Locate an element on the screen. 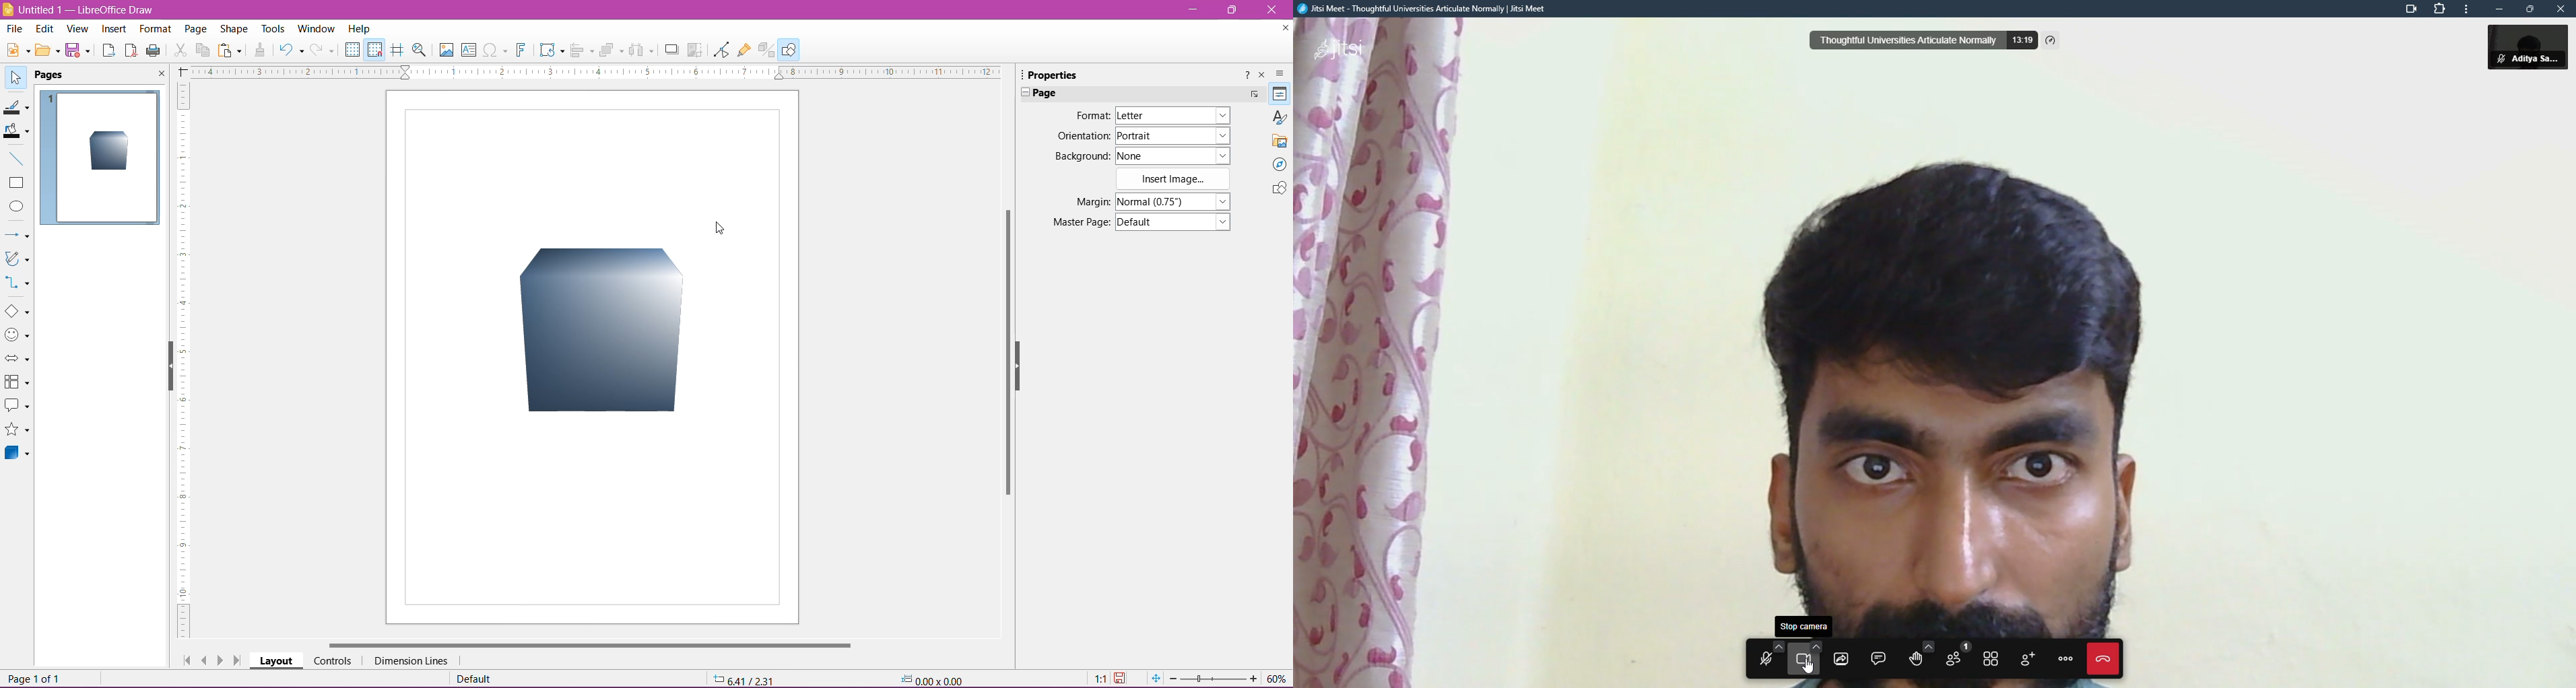 The height and width of the screenshot is (700, 2576). minimize is located at coordinates (2499, 9).